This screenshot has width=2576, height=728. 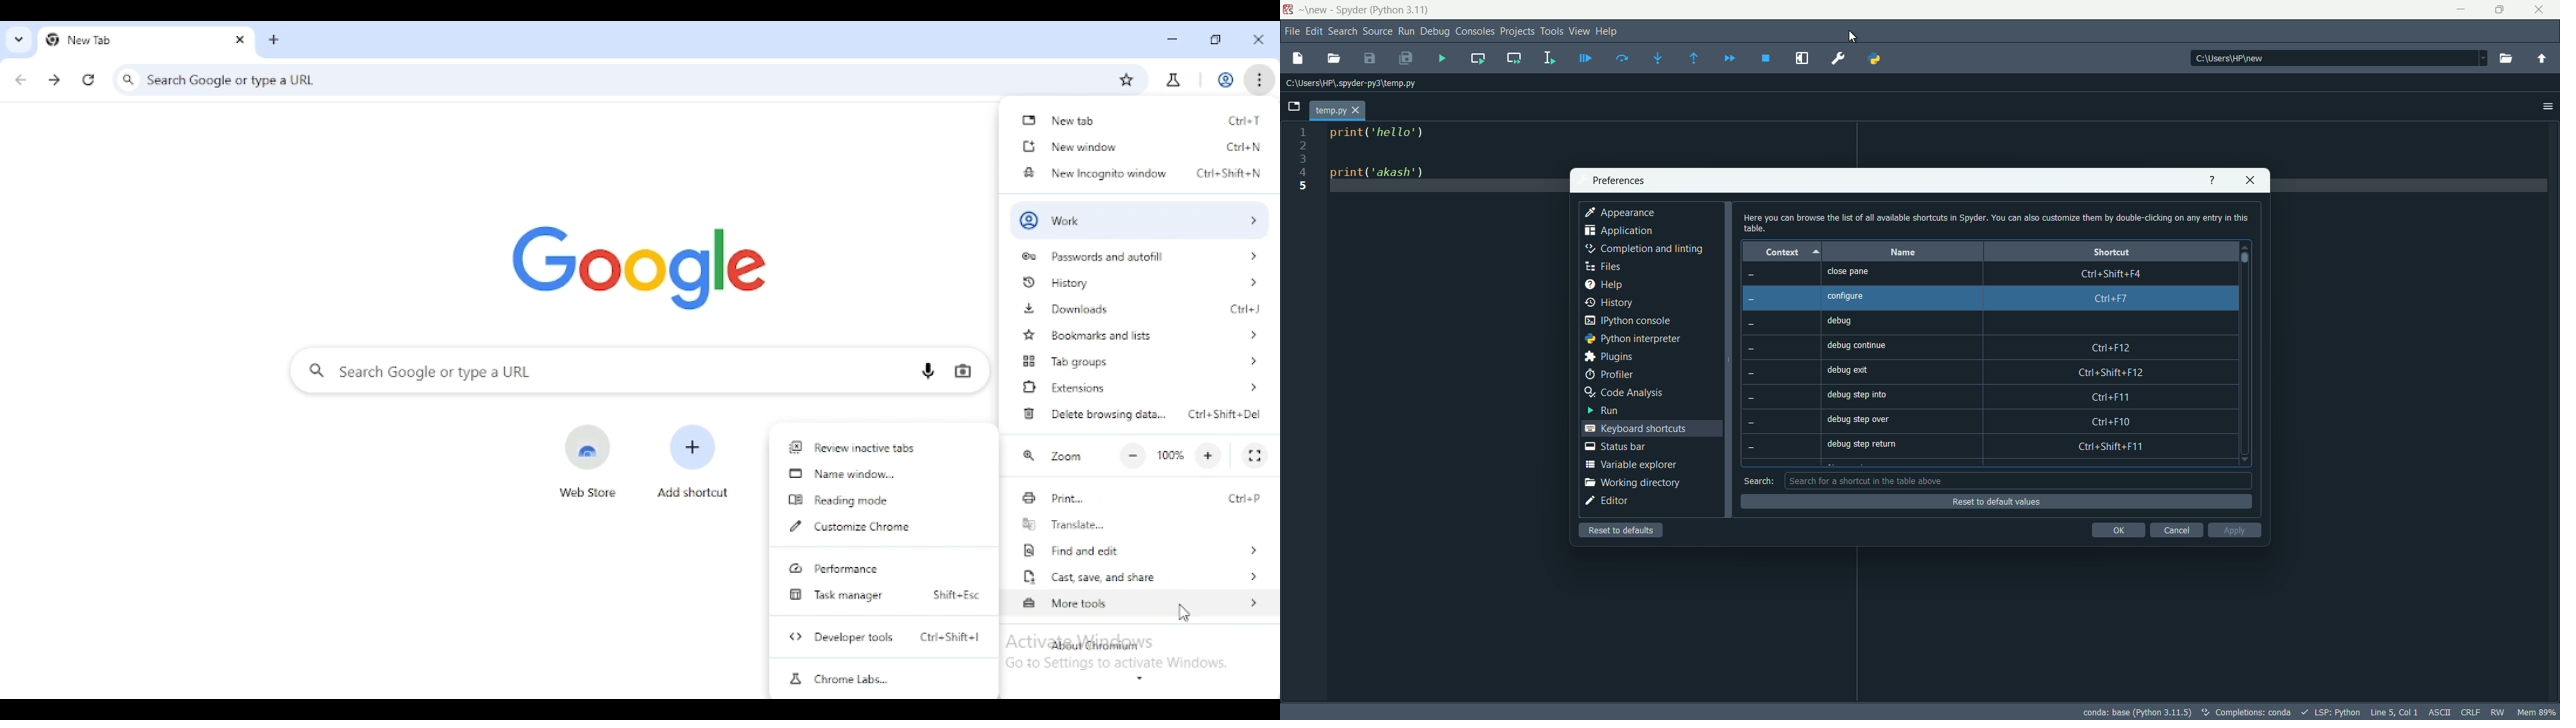 I want to click on shortcut, so click(x=2111, y=251).